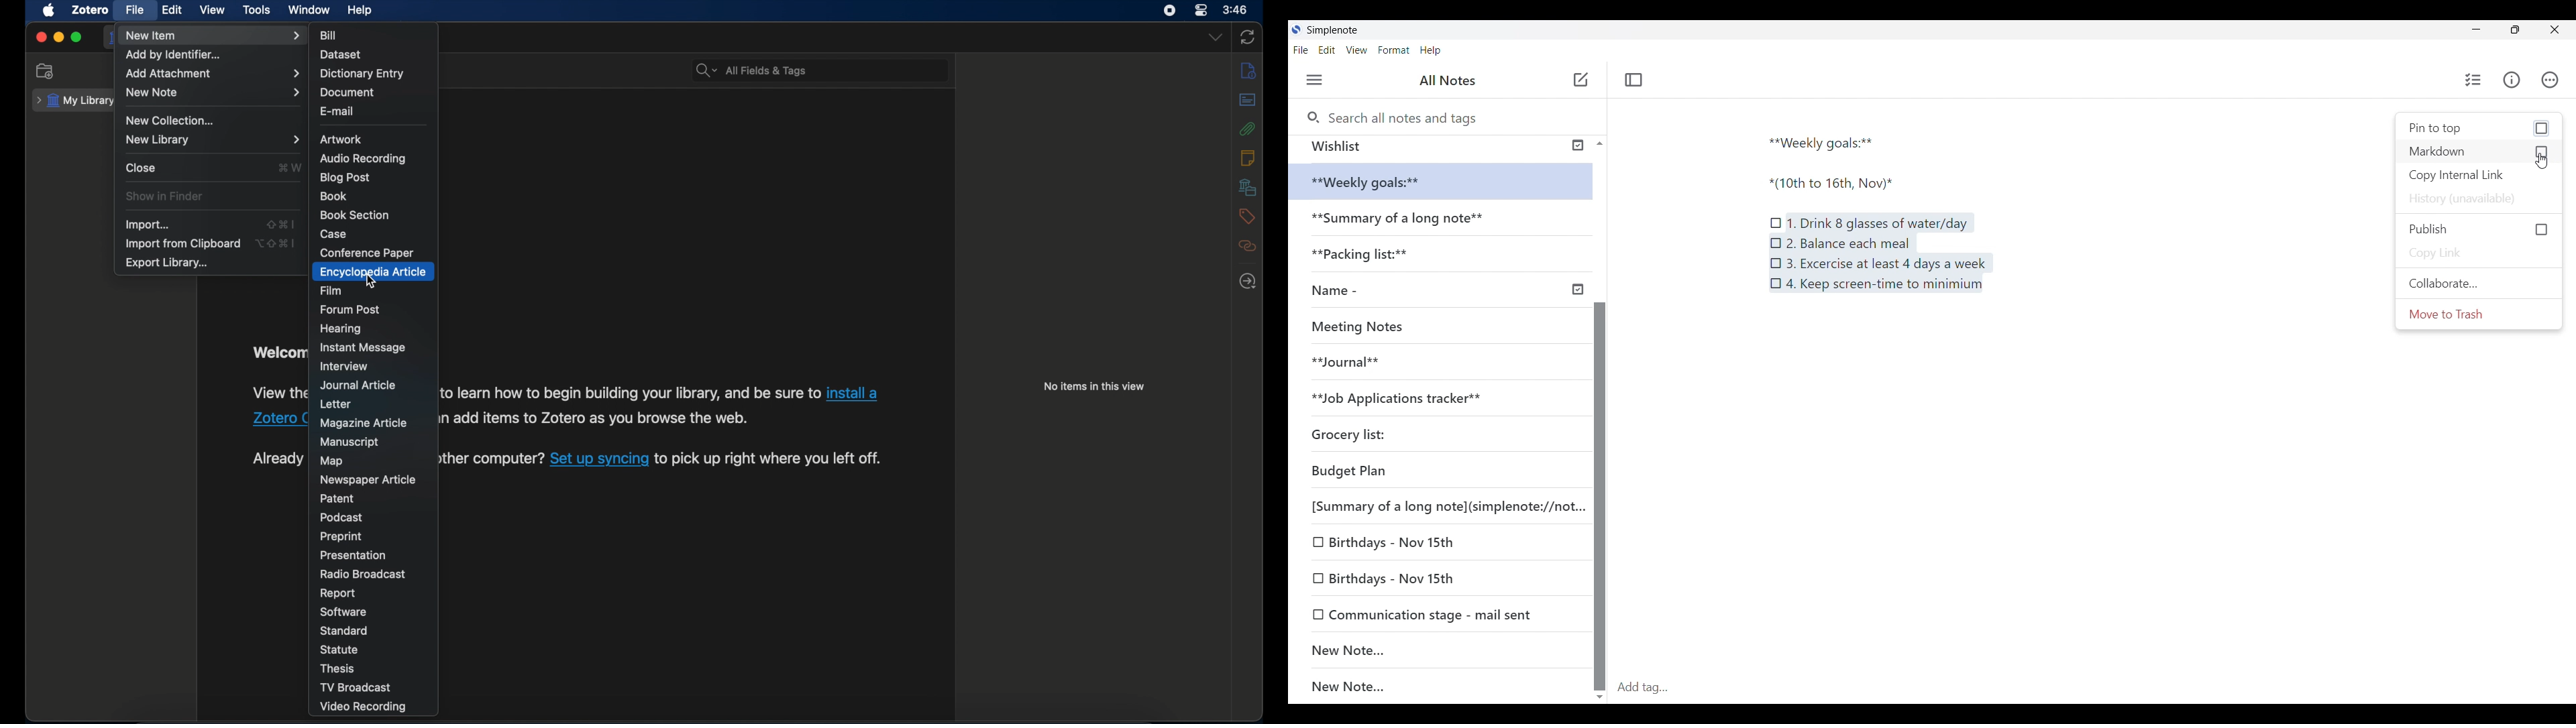 The height and width of the screenshot is (728, 2576). I want to click on Checklist icon, so click(1775, 241).